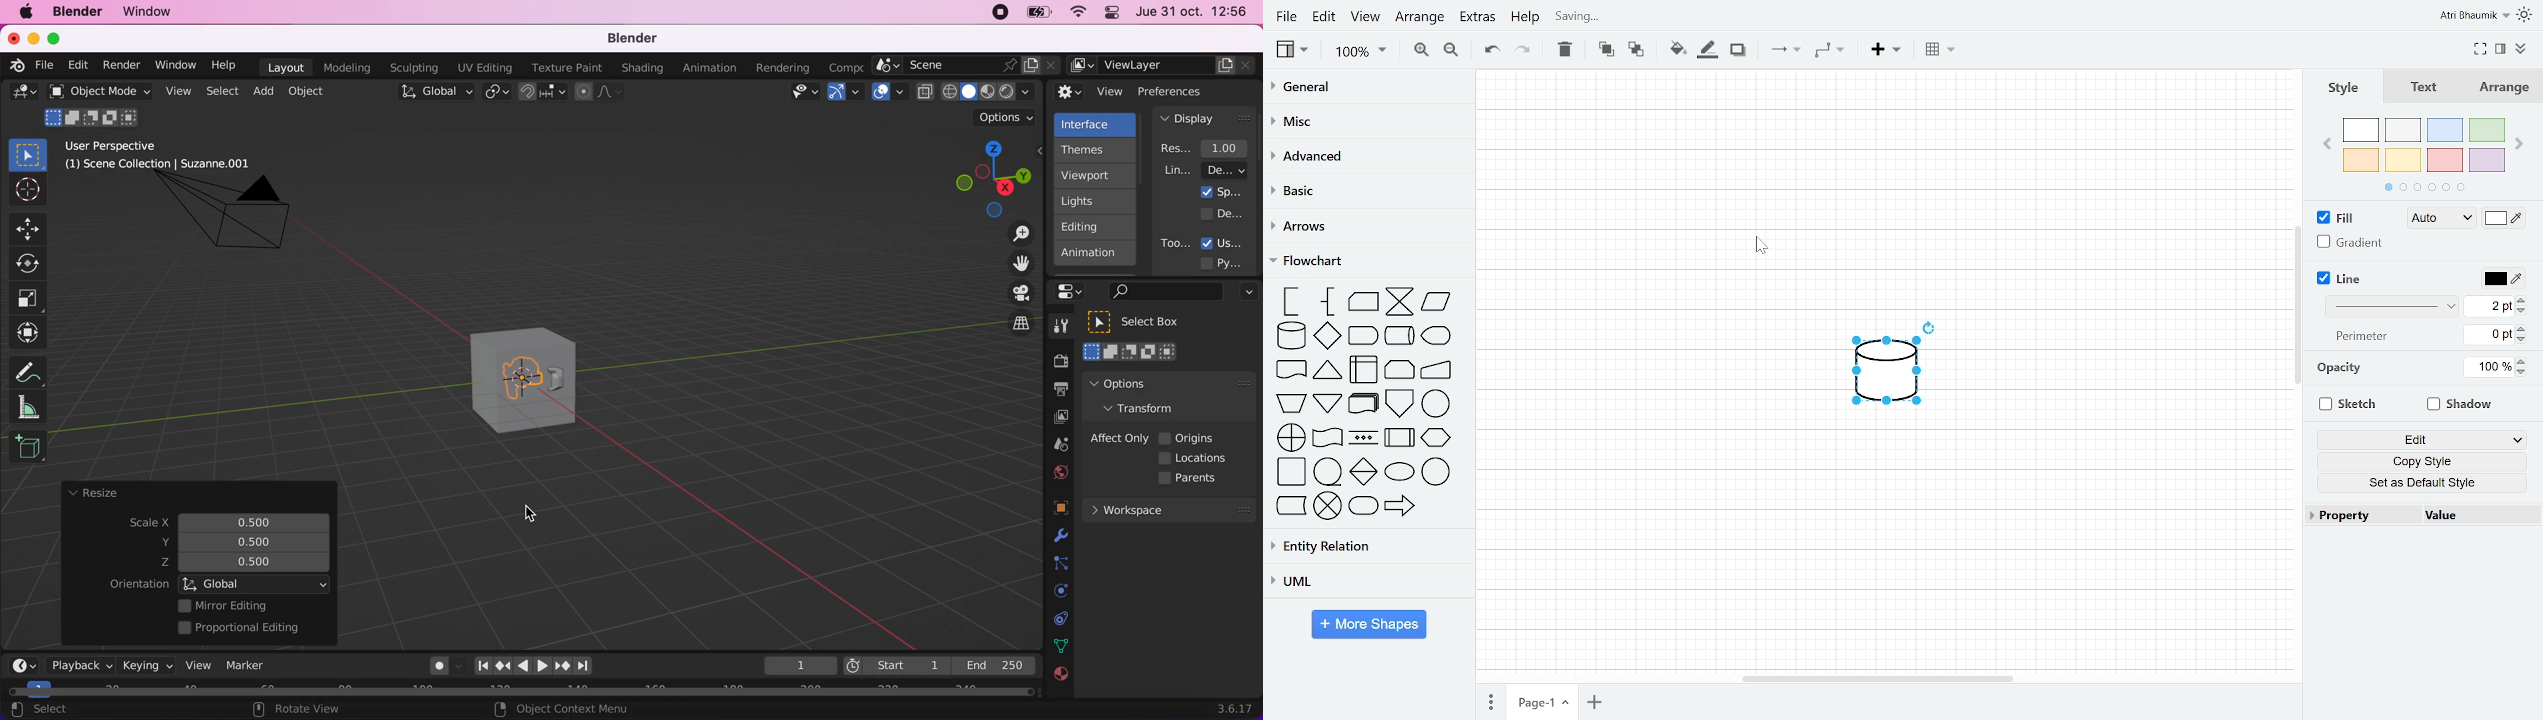 This screenshot has height=728, width=2548. What do you see at coordinates (1422, 50) in the screenshot?
I see `Zoom in` at bounding box center [1422, 50].